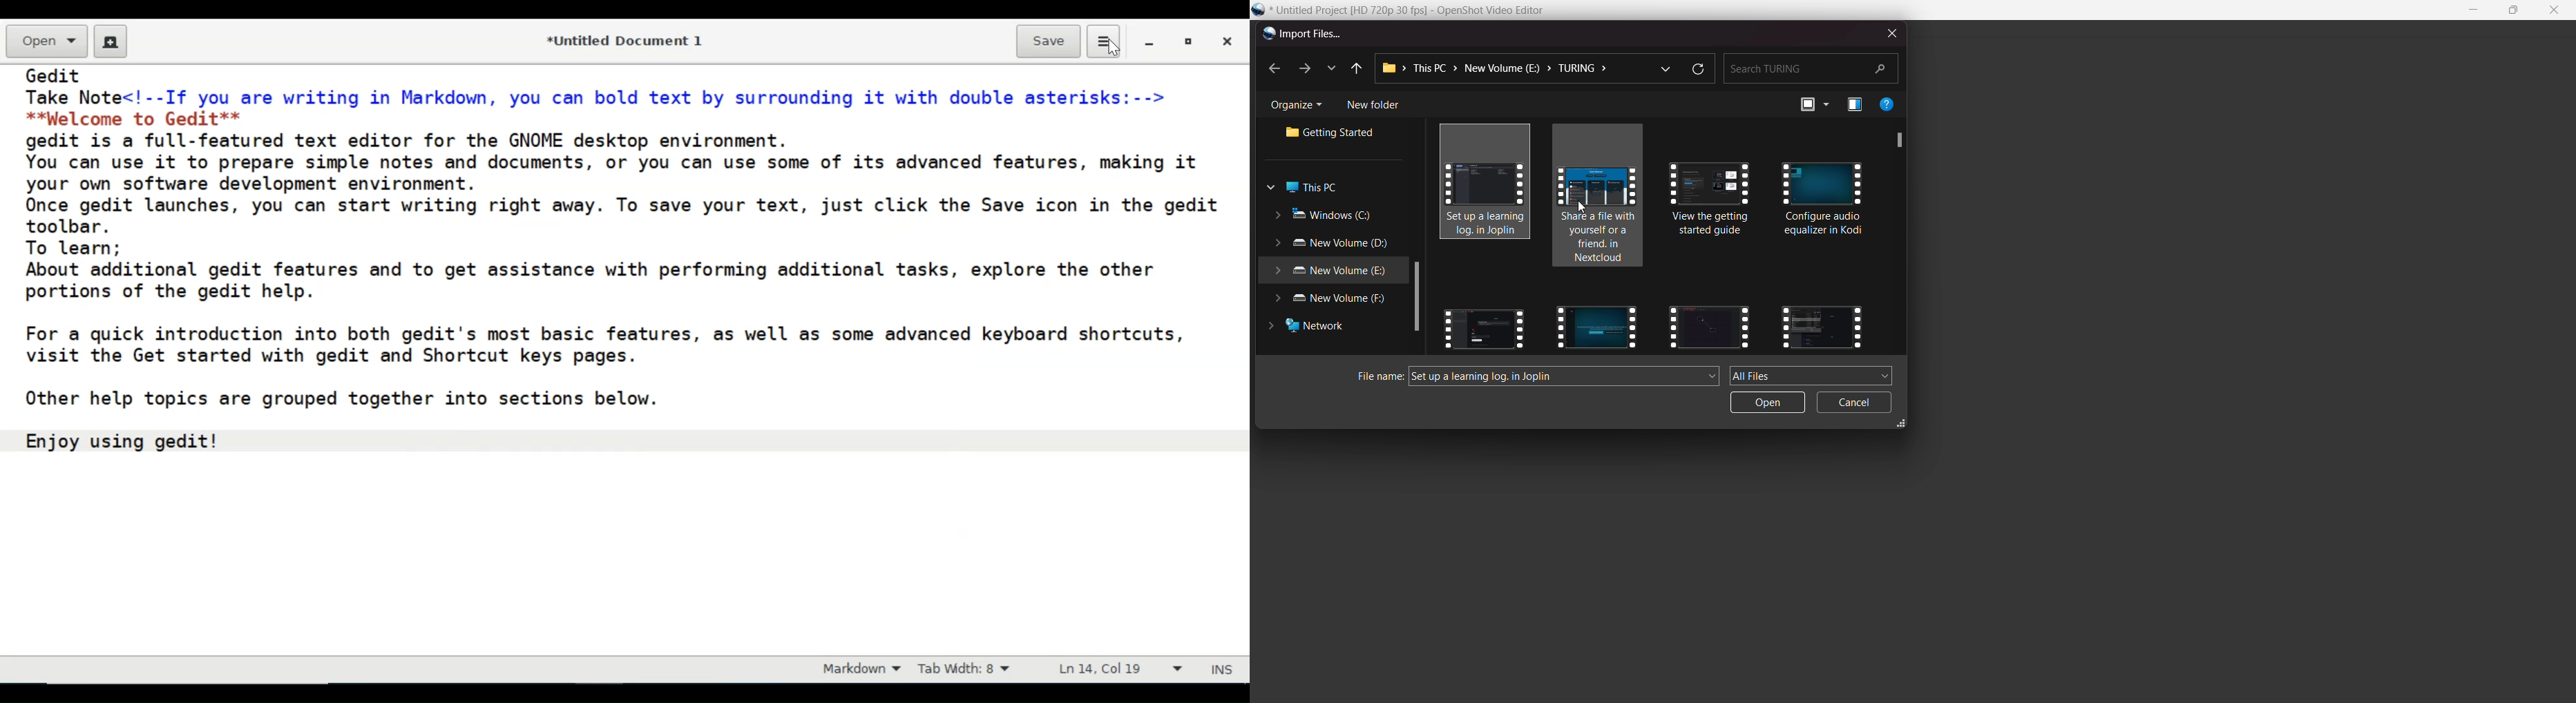 This screenshot has width=2576, height=728. I want to click on Tab Width, so click(968, 670).